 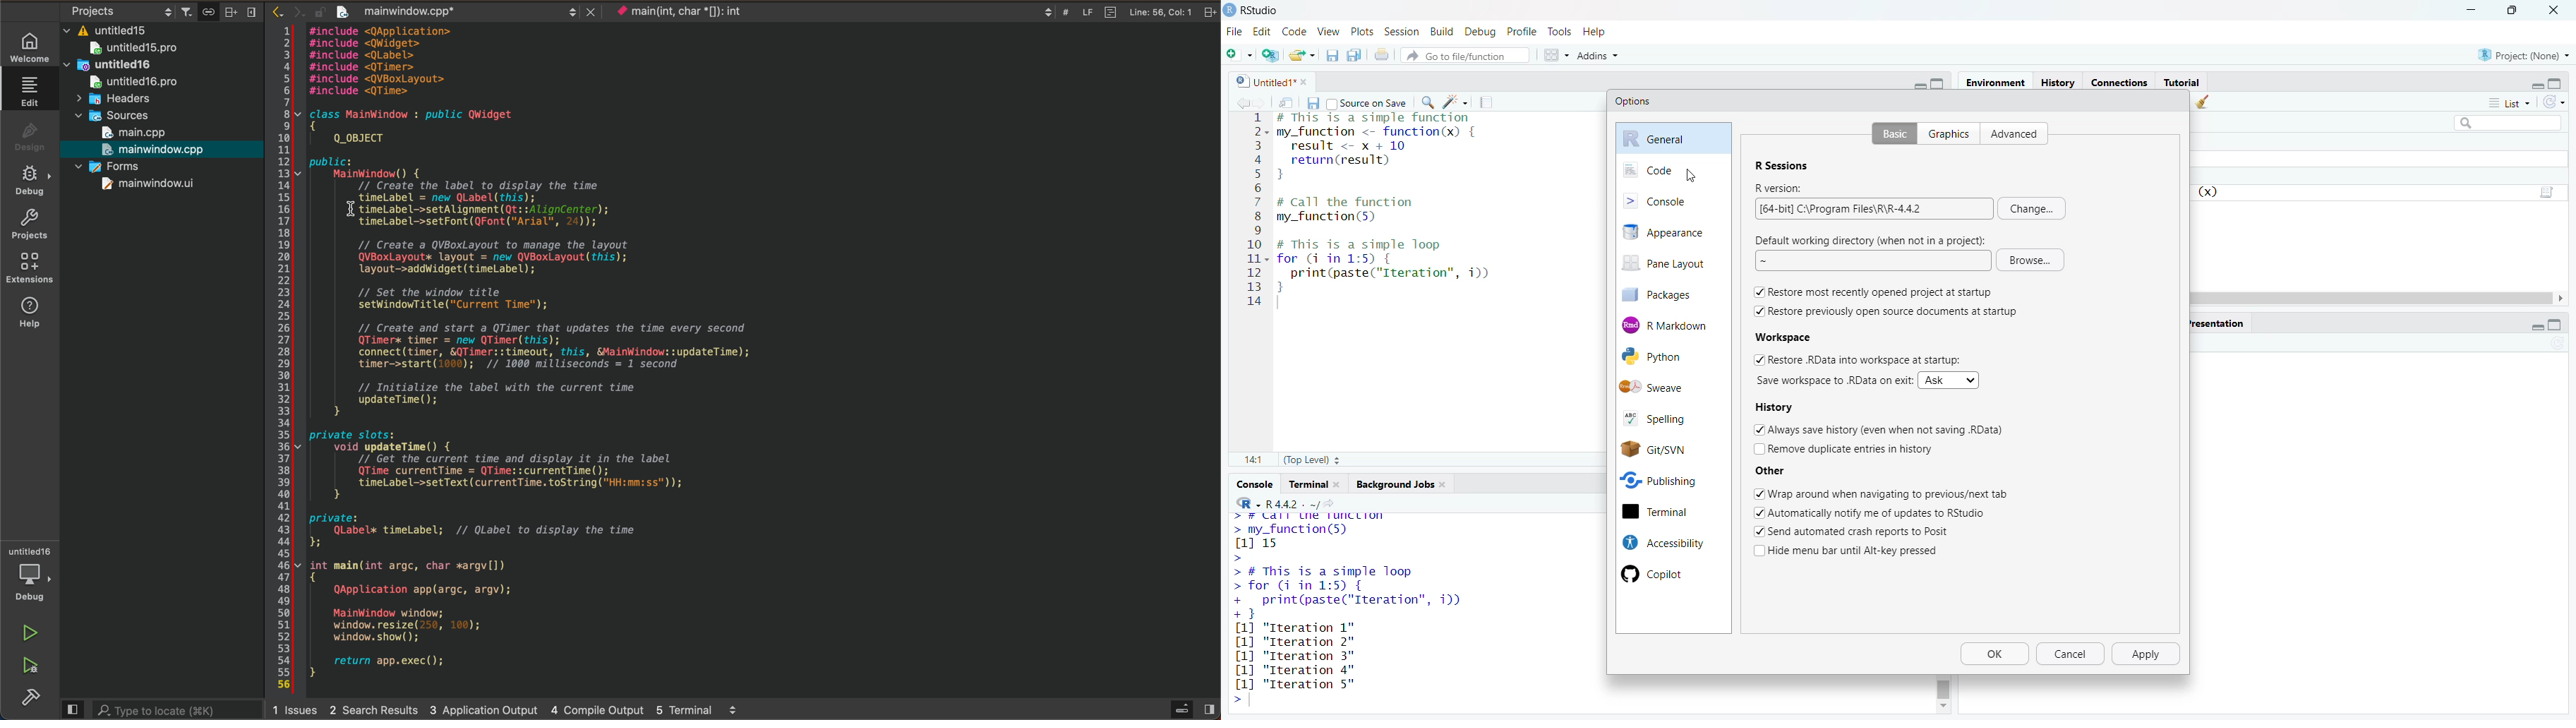 I want to click on (Top Level), so click(x=1310, y=462).